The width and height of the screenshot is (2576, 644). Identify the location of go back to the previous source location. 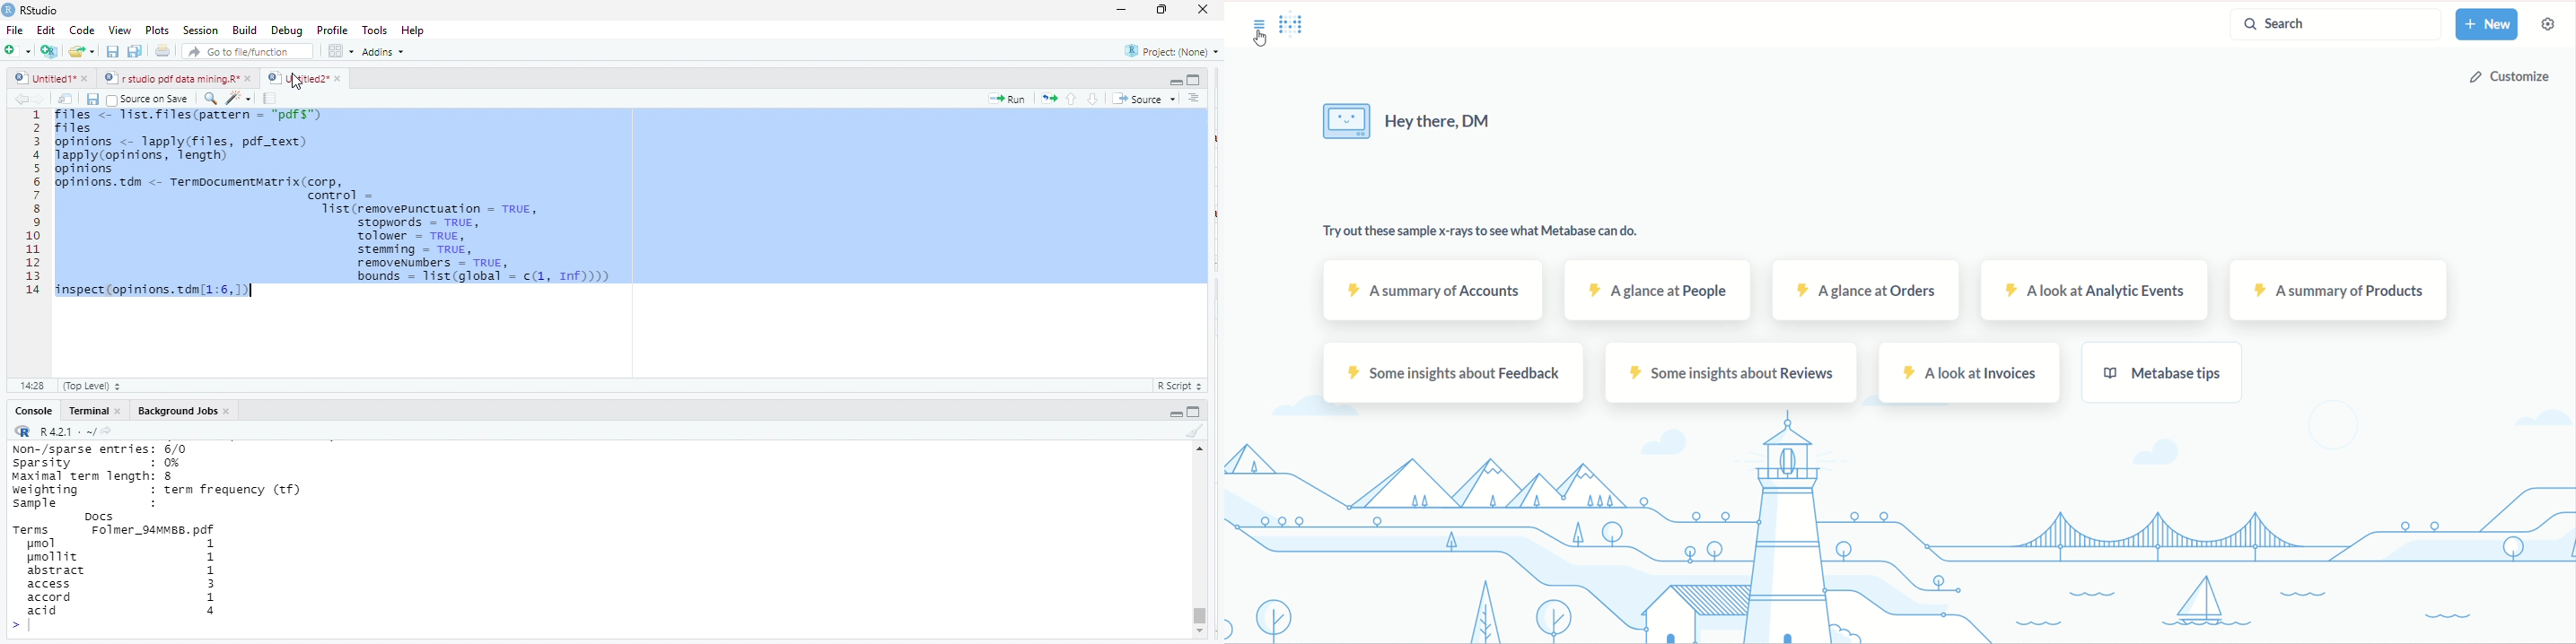
(22, 99).